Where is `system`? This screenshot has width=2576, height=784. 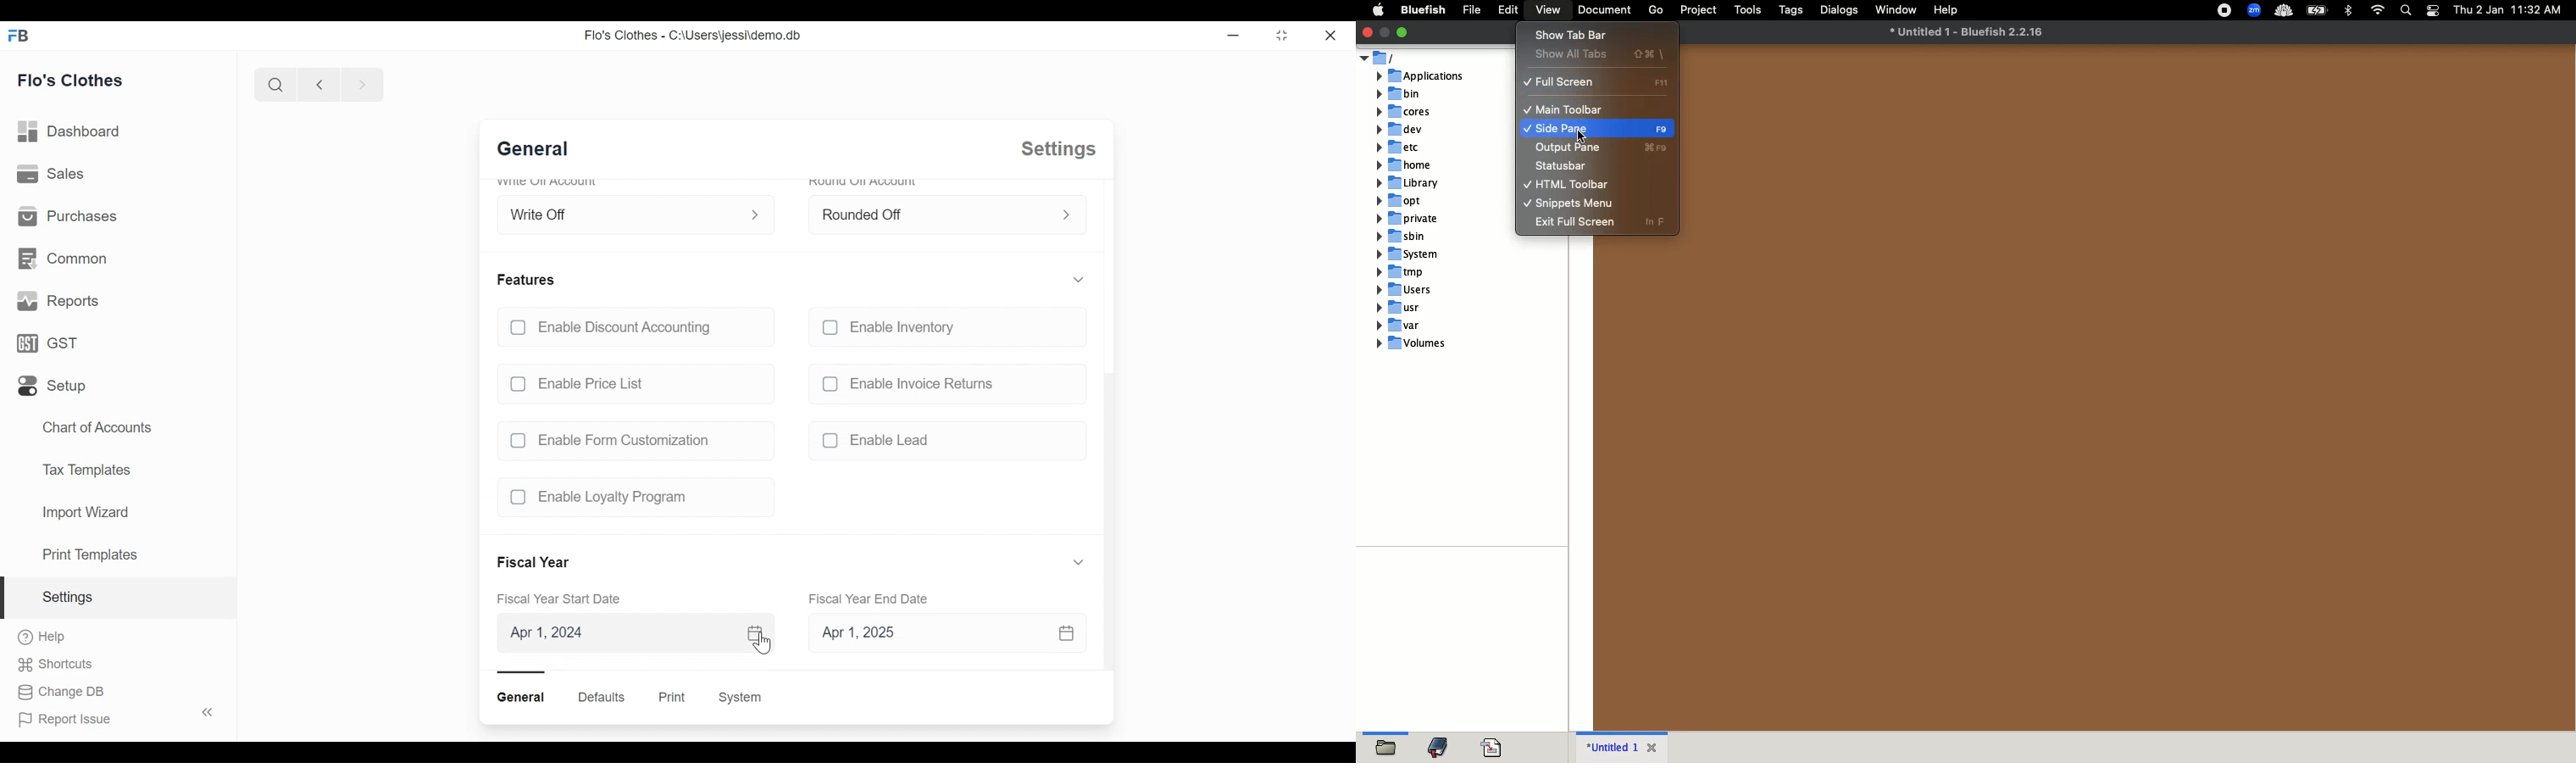
system is located at coordinates (1408, 253).